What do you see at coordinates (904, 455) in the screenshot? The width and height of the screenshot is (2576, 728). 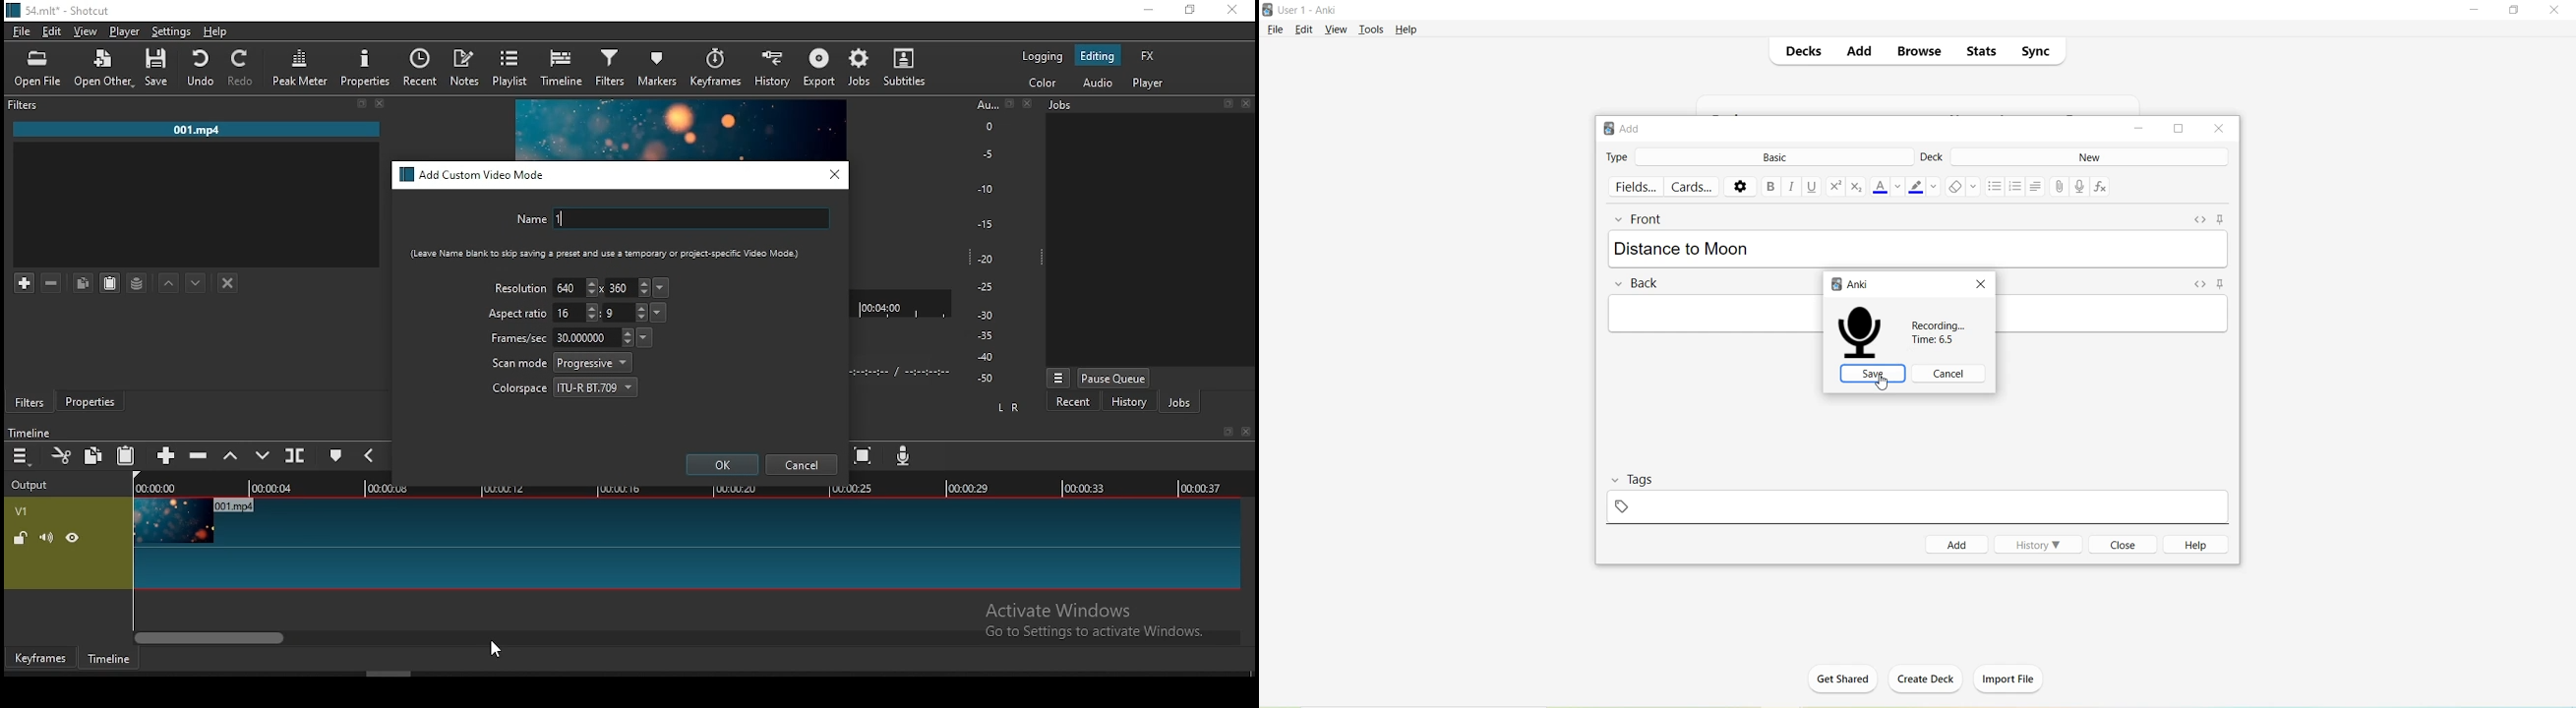 I see `record audio` at bounding box center [904, 455].